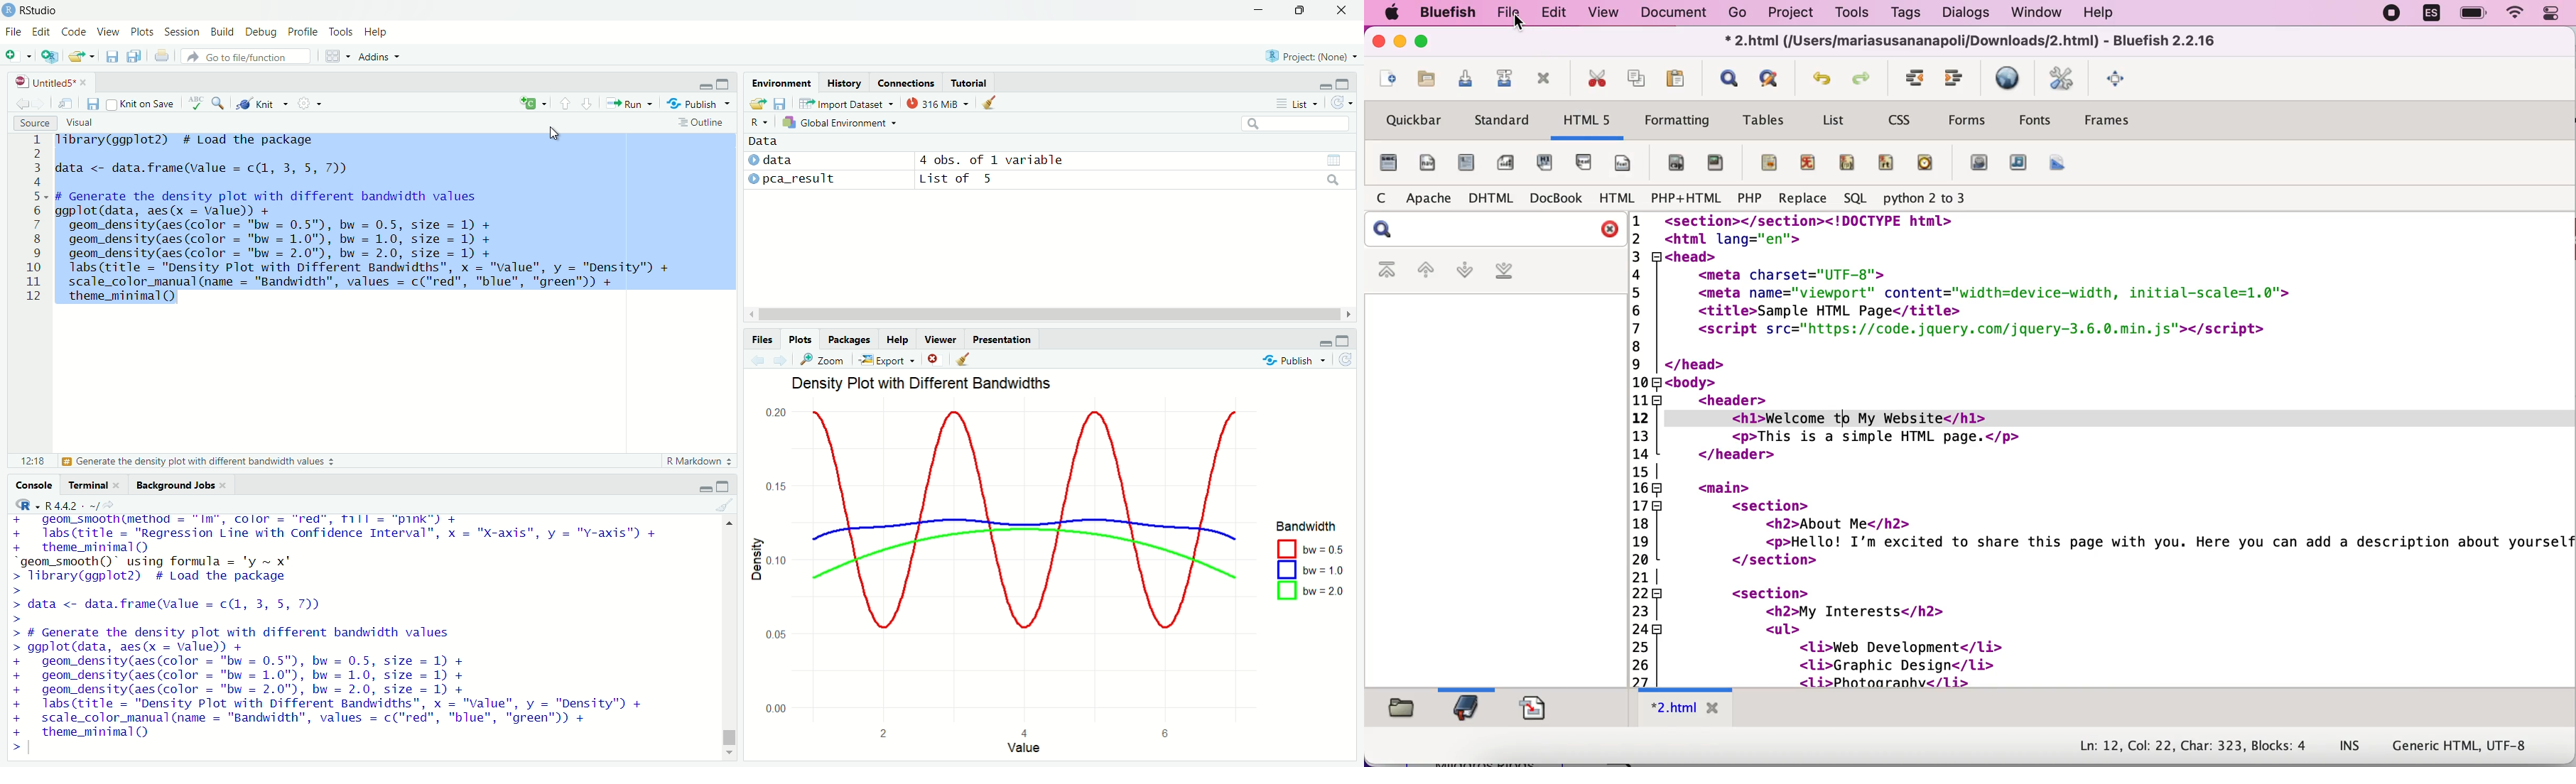 The width and height of the screenshot is (2576, 784). Describe the element at coordinates (65, 103) in the screenshot. I see `Show in new window` at that location.